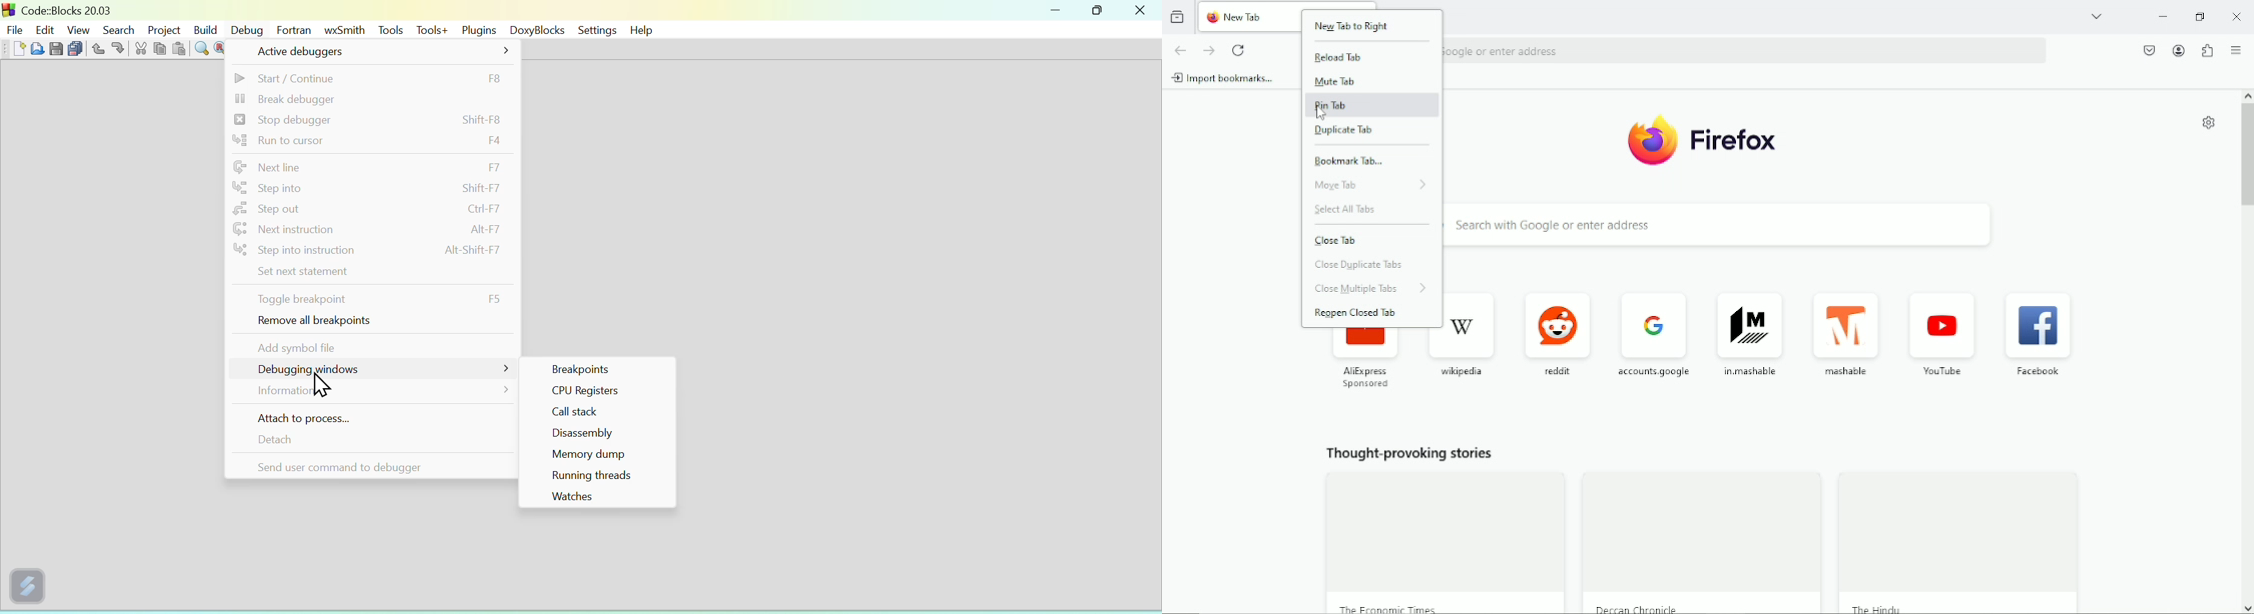 This screenshot has height=616, width=2268. Describe the element at coordinates (2207, 52) in the screenshot. I see `Extensions` at that location.